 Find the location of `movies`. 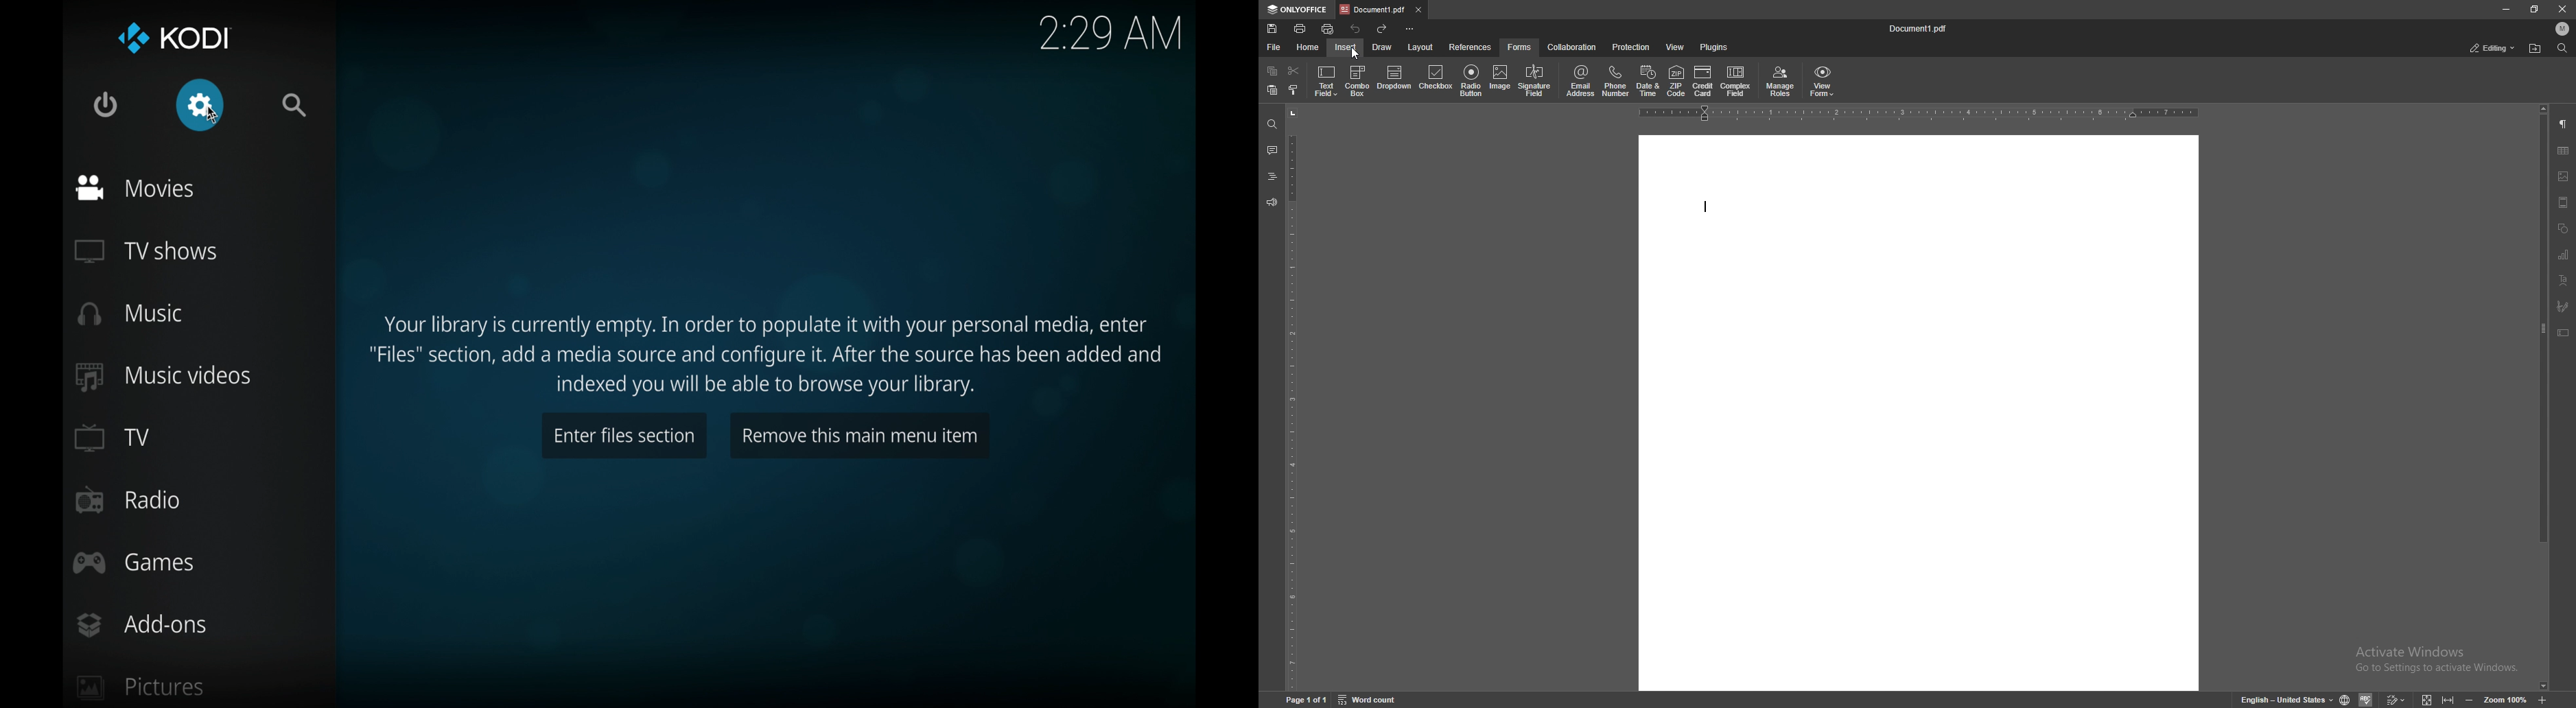

movies is located at coordinates (135, 187).